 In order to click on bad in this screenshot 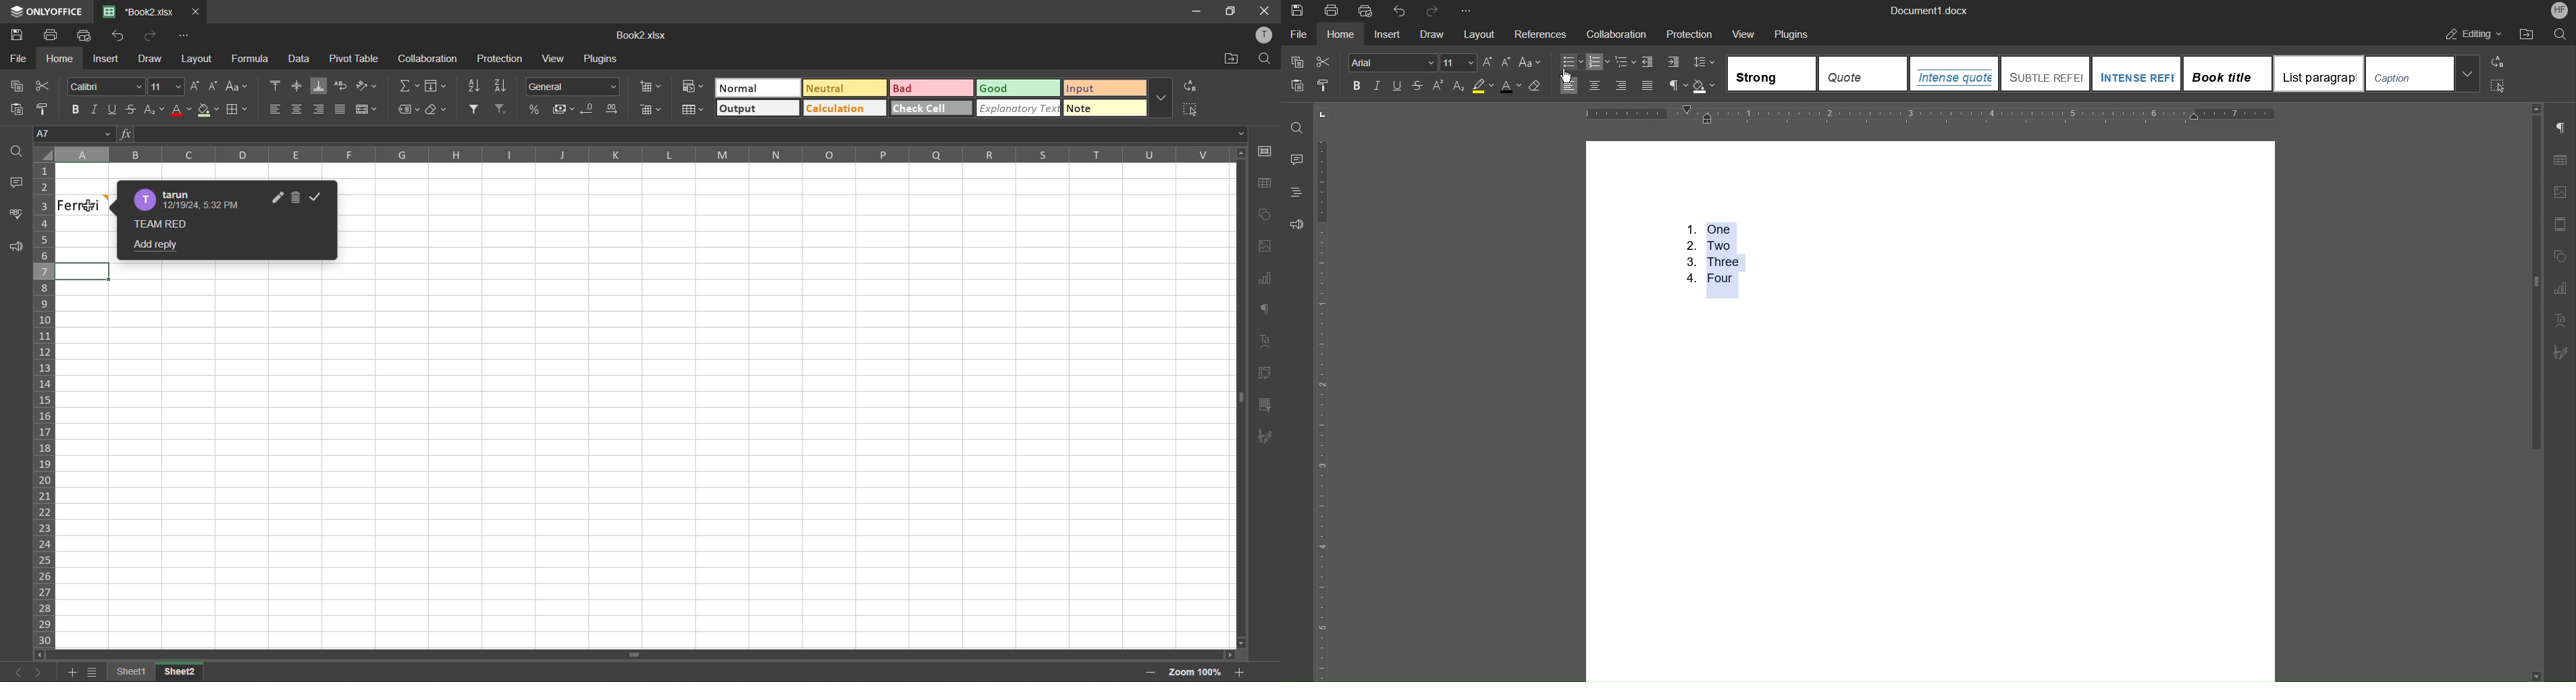, I will do `click(932, 89)`.